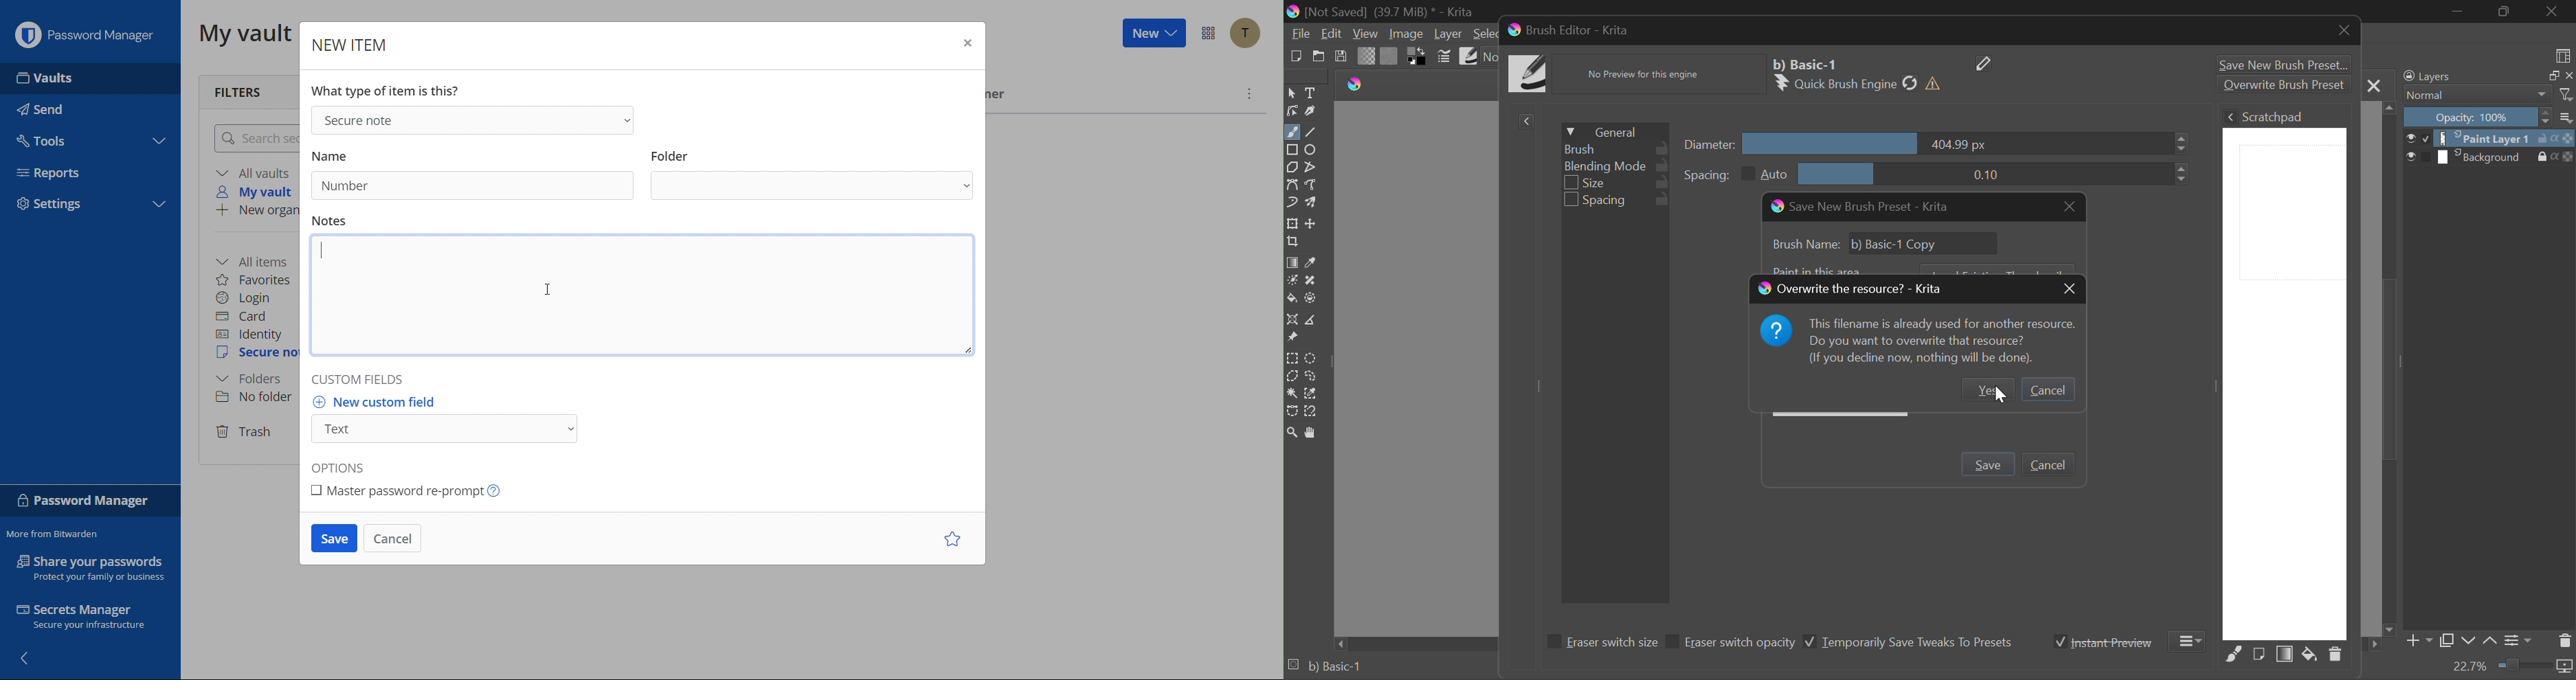 Image resolution: width=2576 pixels, height=700 pixels. I want to click on Transform a layer, so click(1292, 224).